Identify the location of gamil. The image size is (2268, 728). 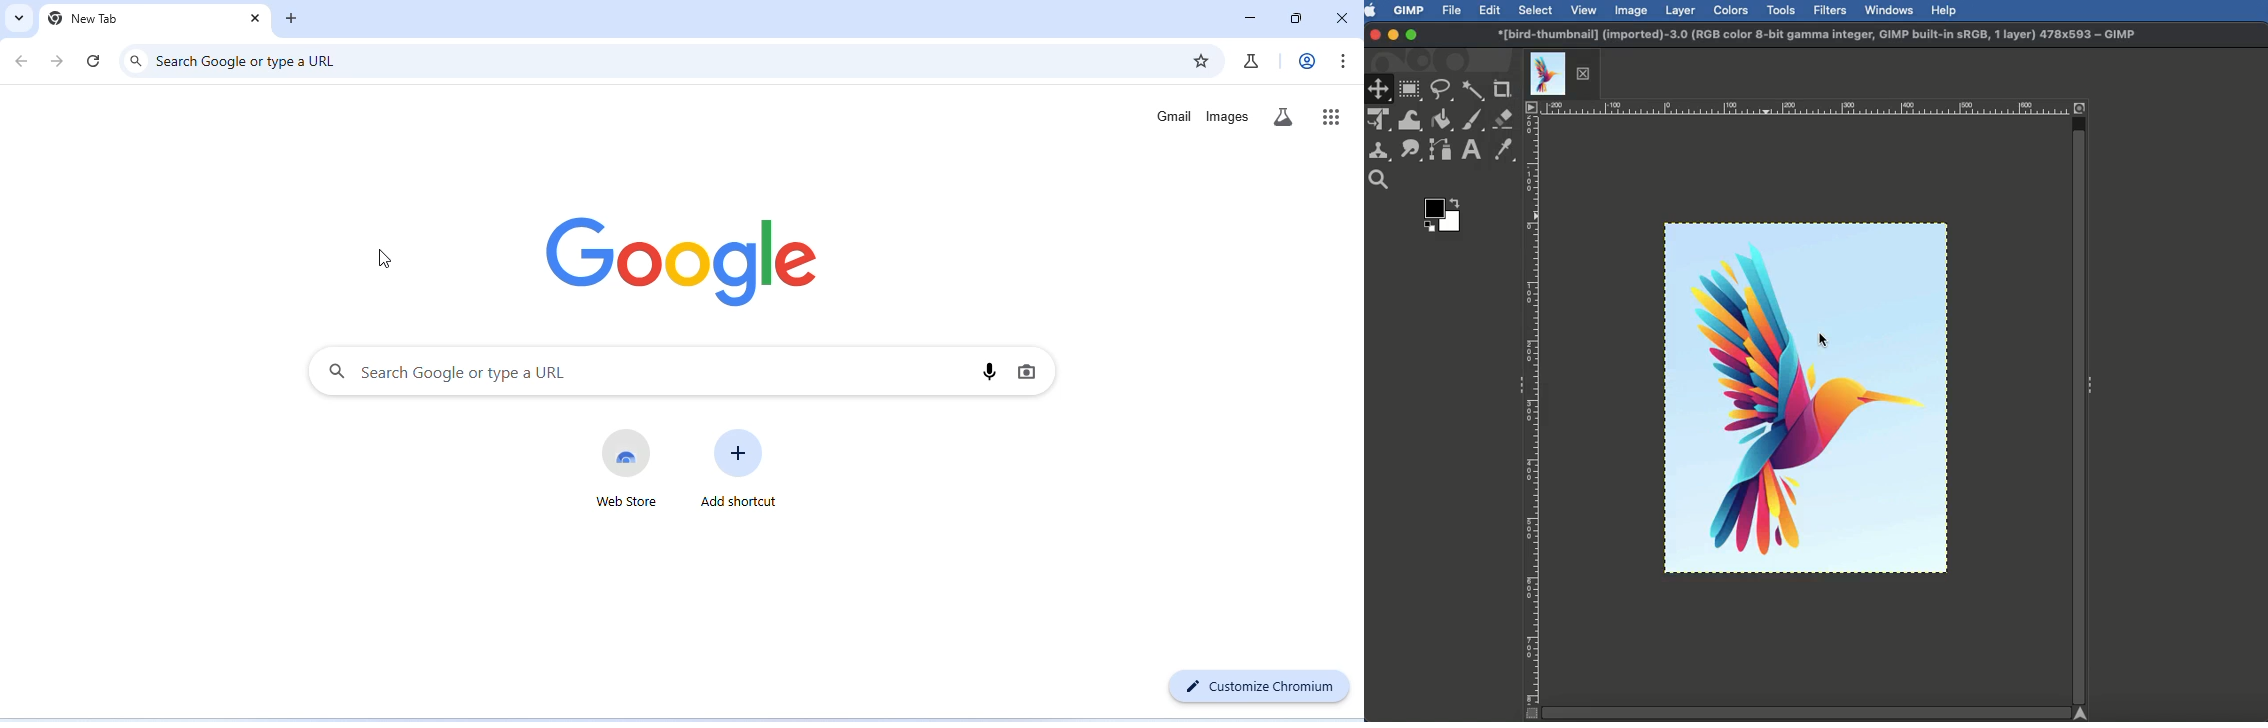
(1174, 115).